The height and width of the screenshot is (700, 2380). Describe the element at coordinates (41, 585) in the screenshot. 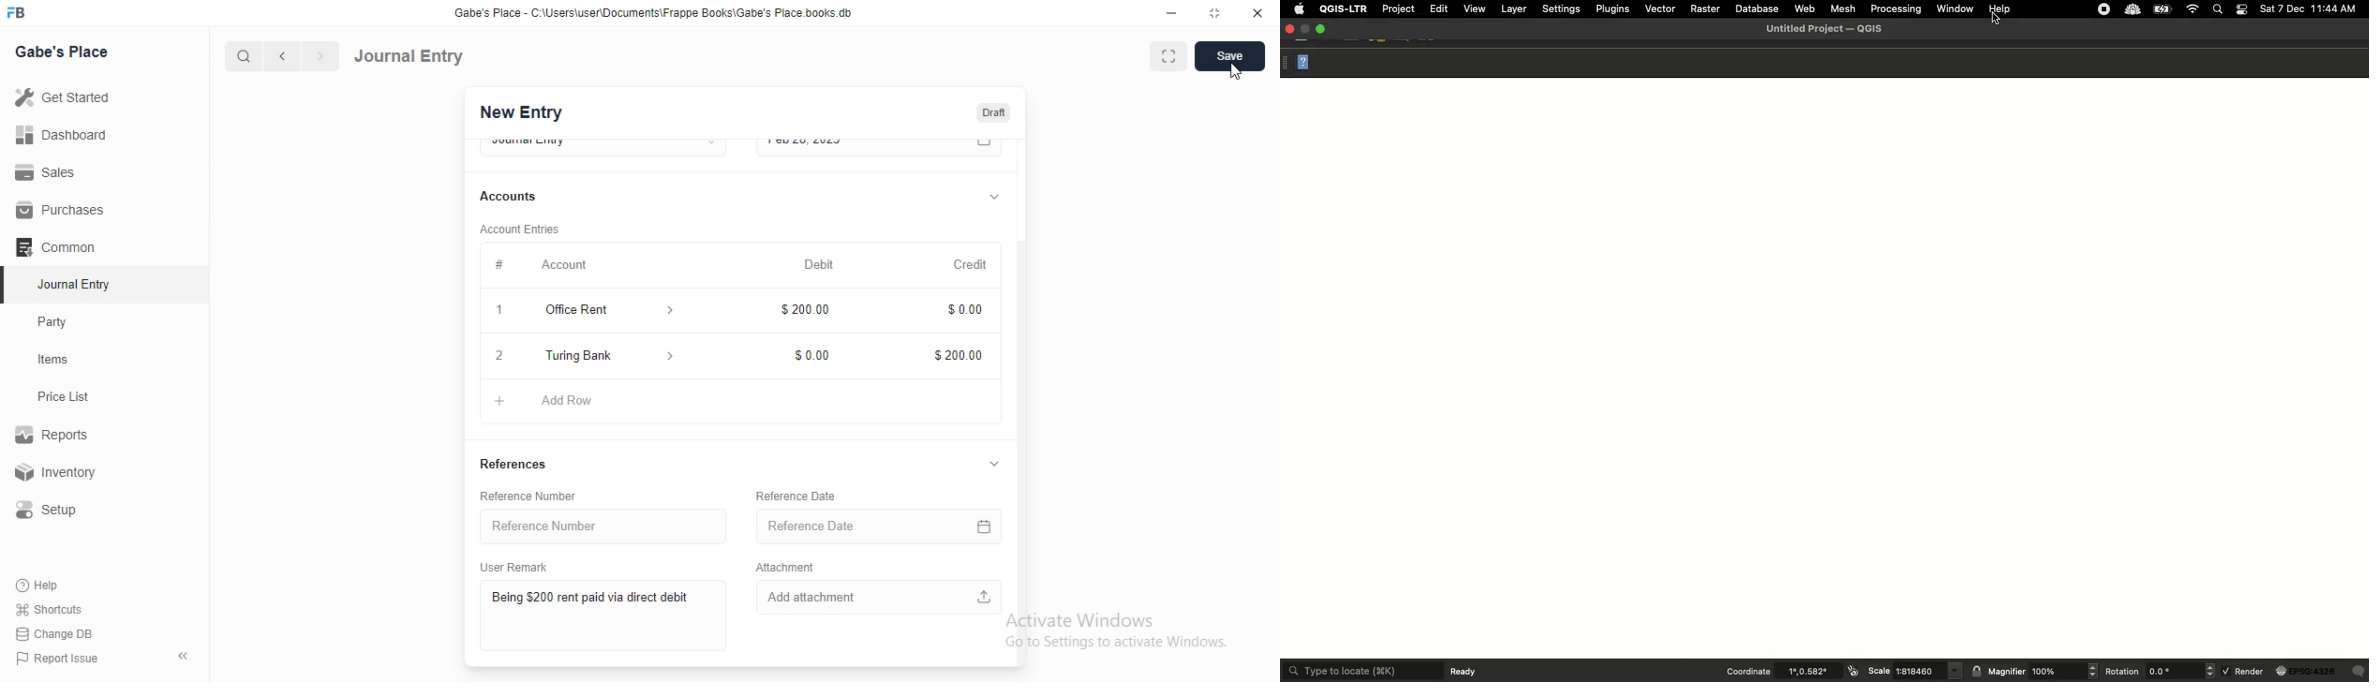

I see `Help` at that location.